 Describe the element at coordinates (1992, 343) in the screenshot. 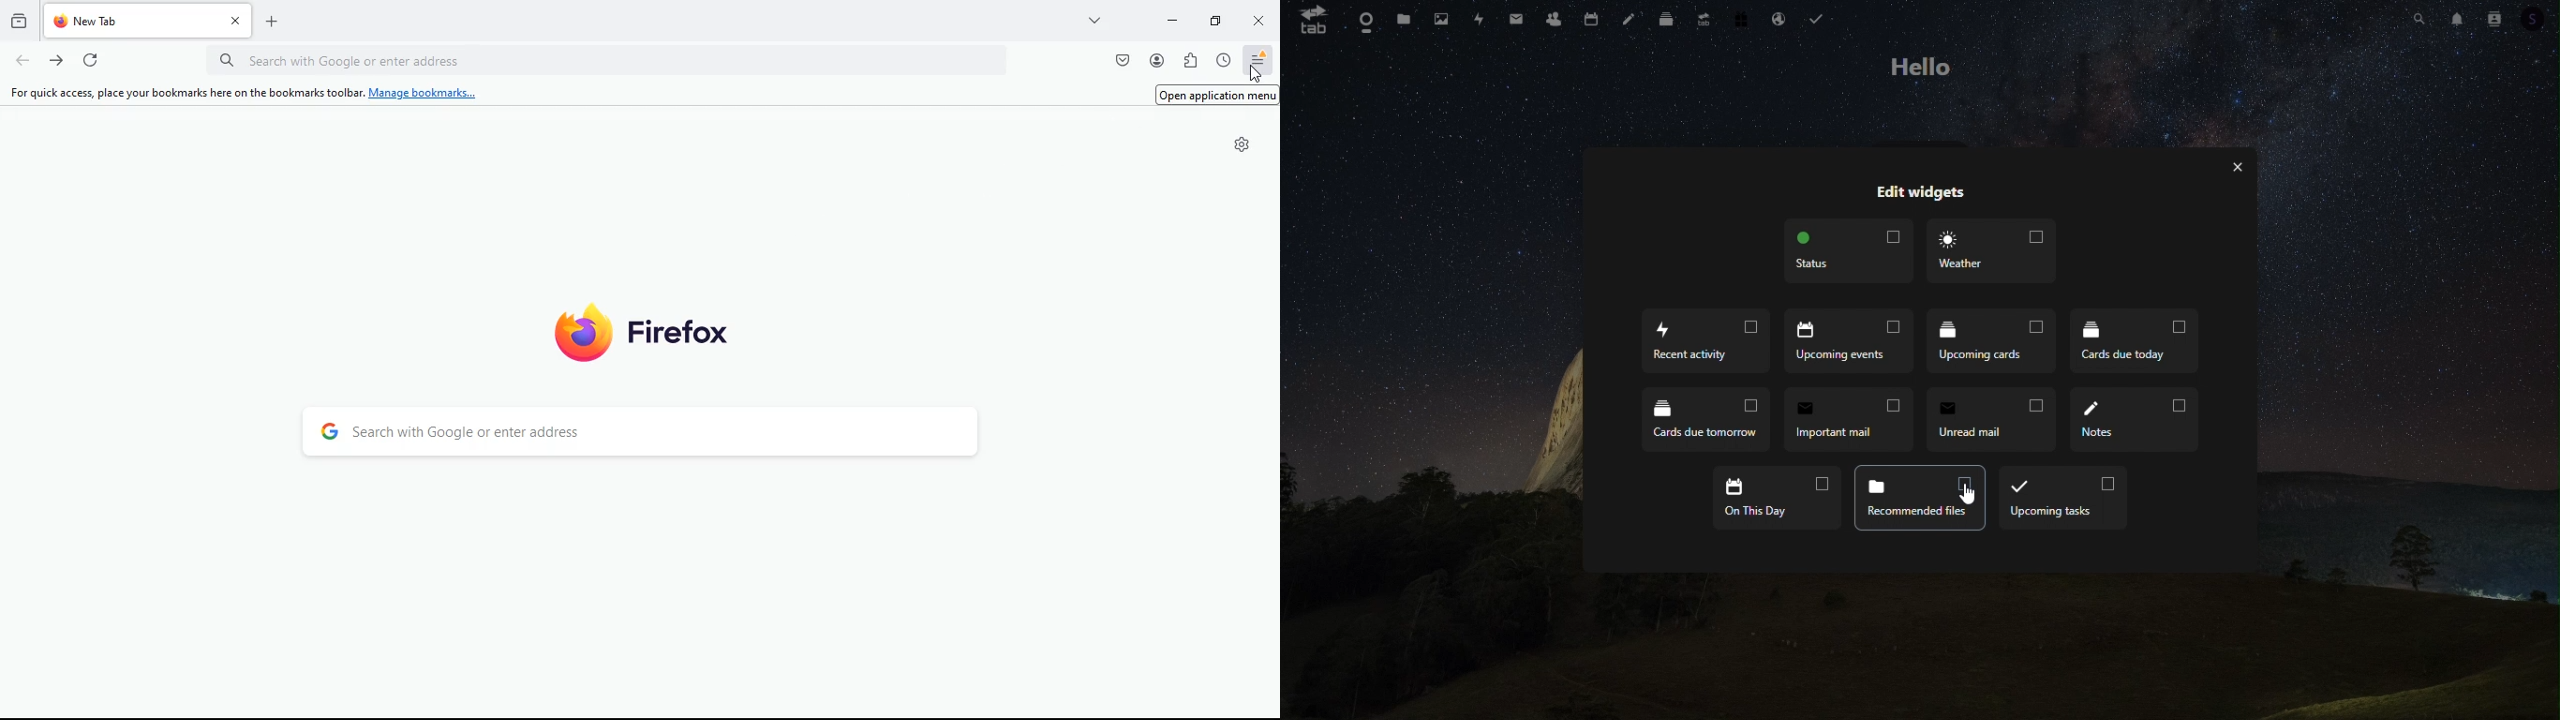

I see `upcoming cards` at that location.